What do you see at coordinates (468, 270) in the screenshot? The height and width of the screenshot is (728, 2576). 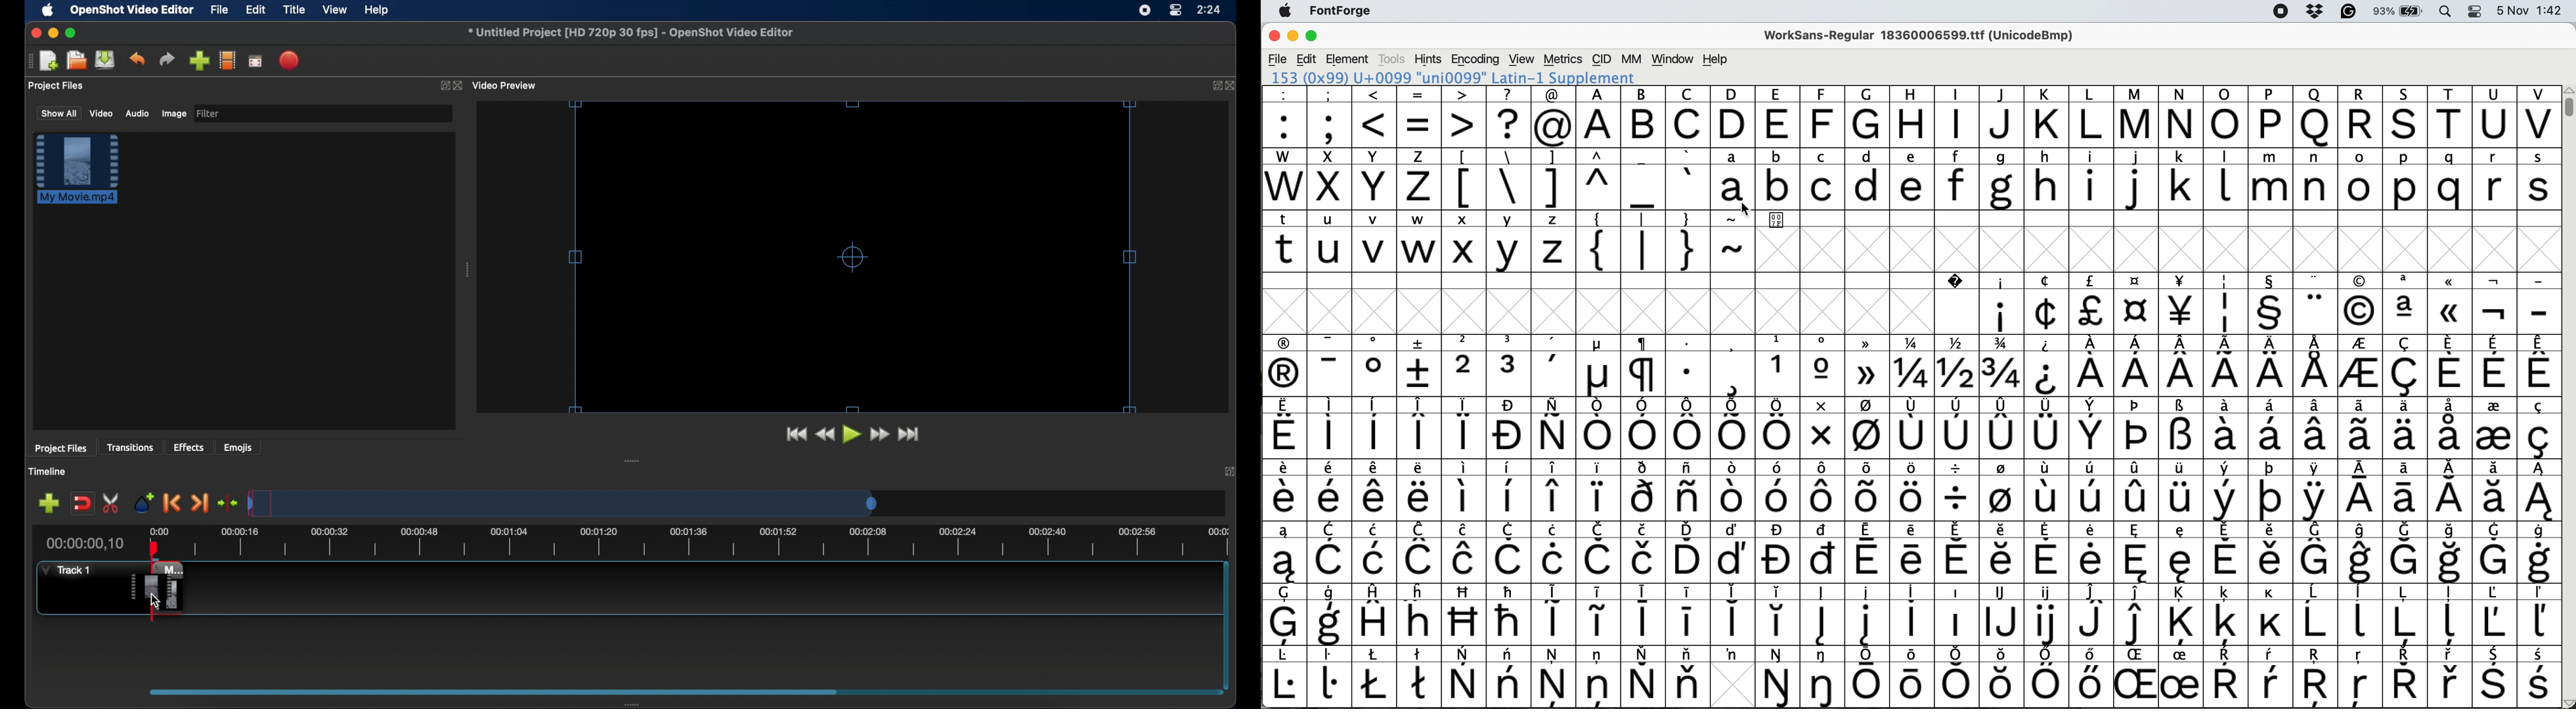 I see `drag handle` at bounding box center [468, 270].